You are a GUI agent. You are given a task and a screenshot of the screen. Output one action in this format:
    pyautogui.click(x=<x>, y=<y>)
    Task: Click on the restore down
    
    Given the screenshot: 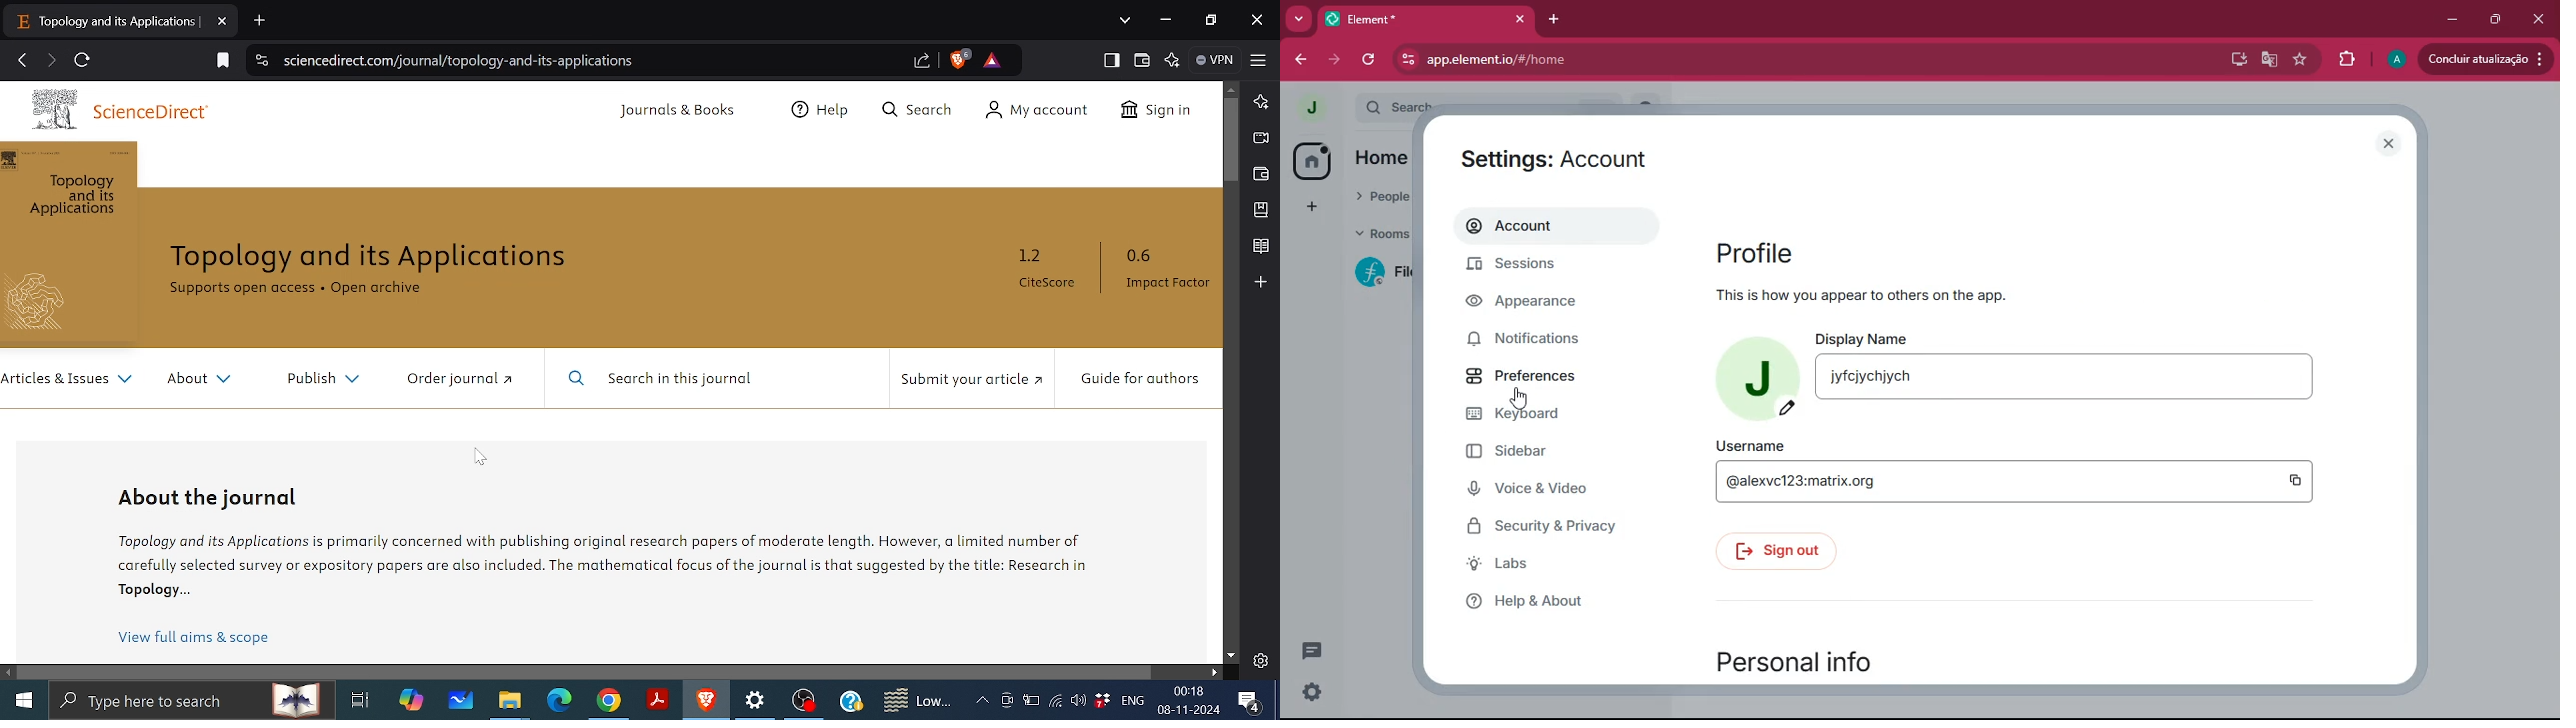 What is the action you would take?
    pyautogui.click(x=1208, y=20)
    